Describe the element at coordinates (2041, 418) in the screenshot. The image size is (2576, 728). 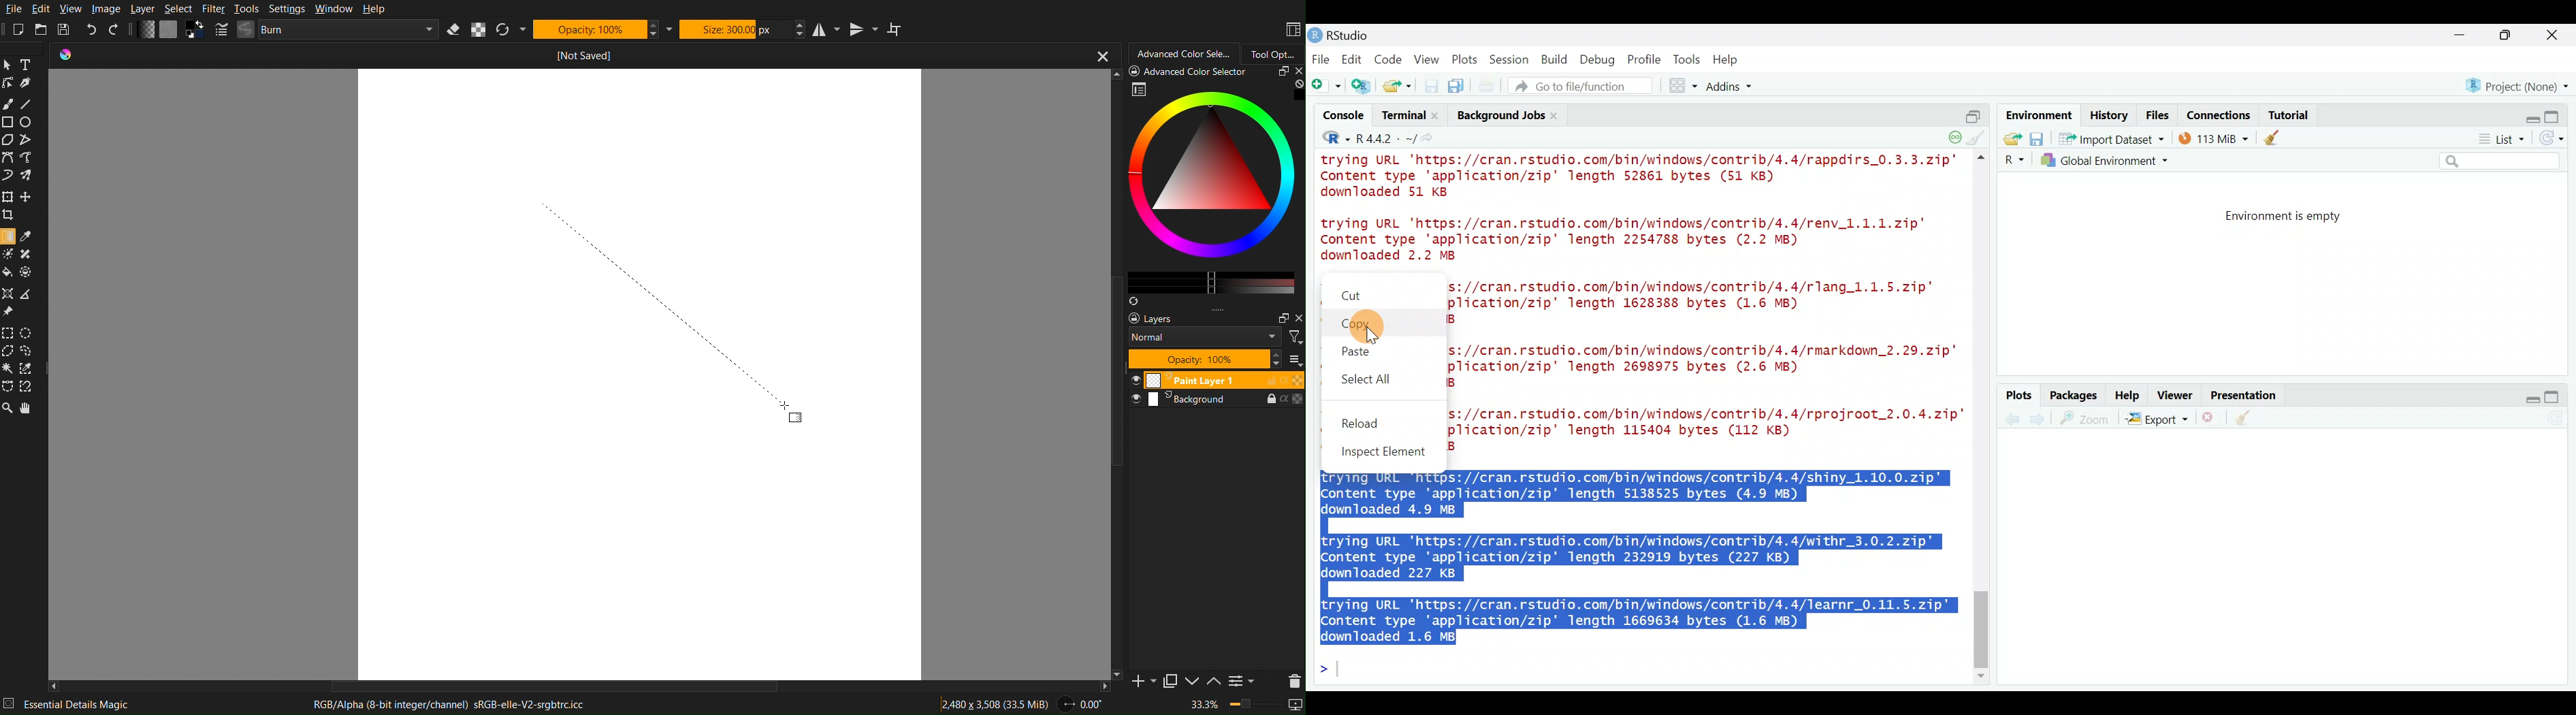
I see `previous plot` at that location.